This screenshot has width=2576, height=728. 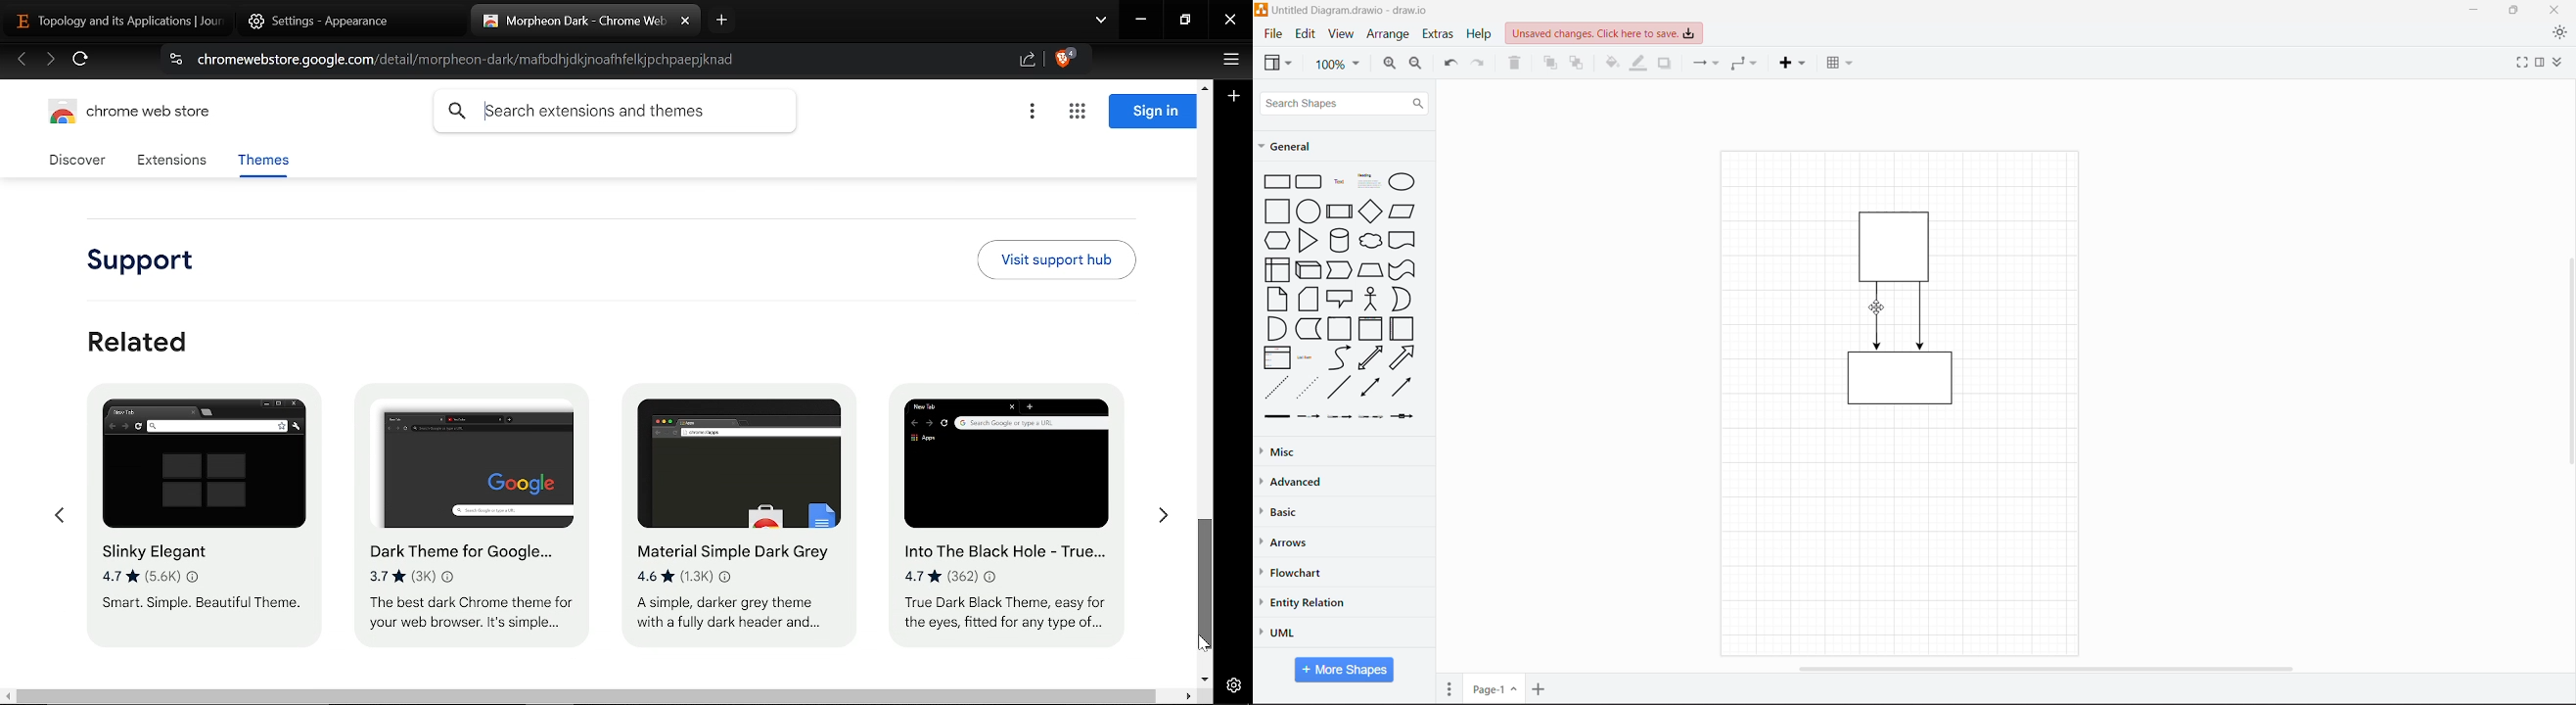 I want to click on And, so click(x=1276, y=328).